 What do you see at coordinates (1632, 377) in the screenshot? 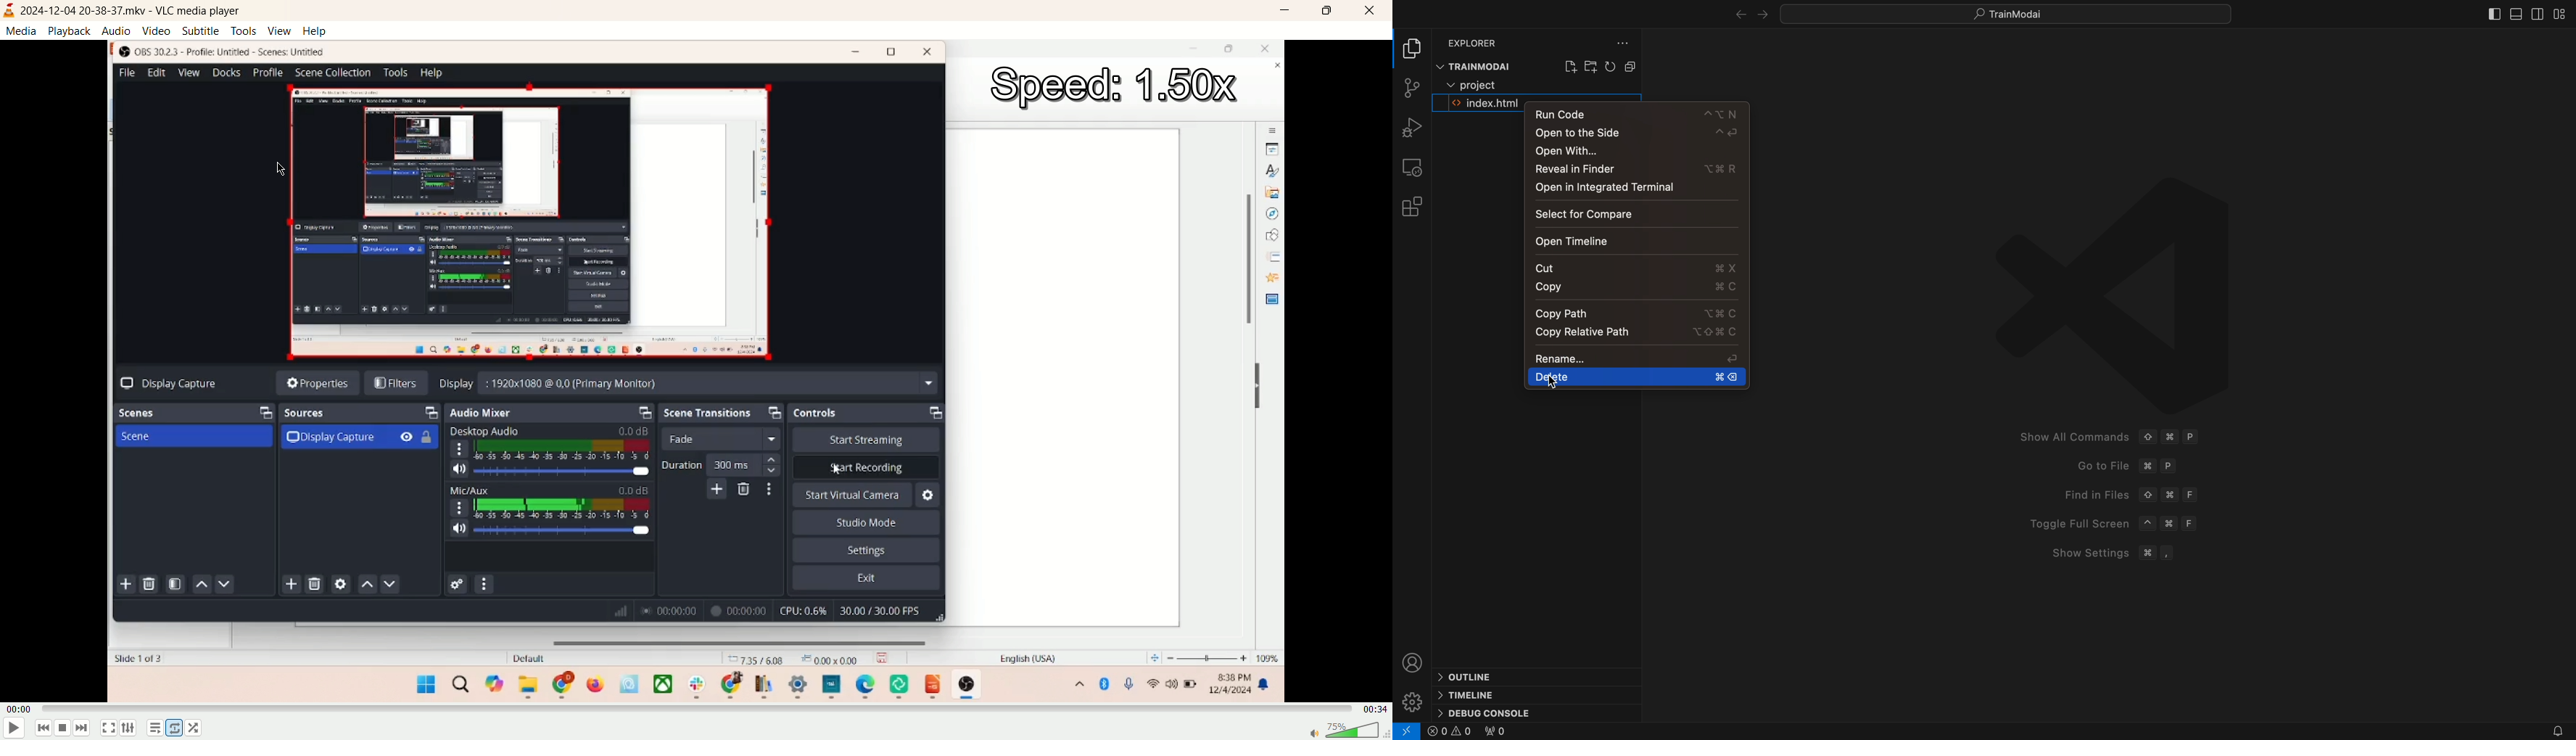
I see `delete` at bounding box center [1632, 377].